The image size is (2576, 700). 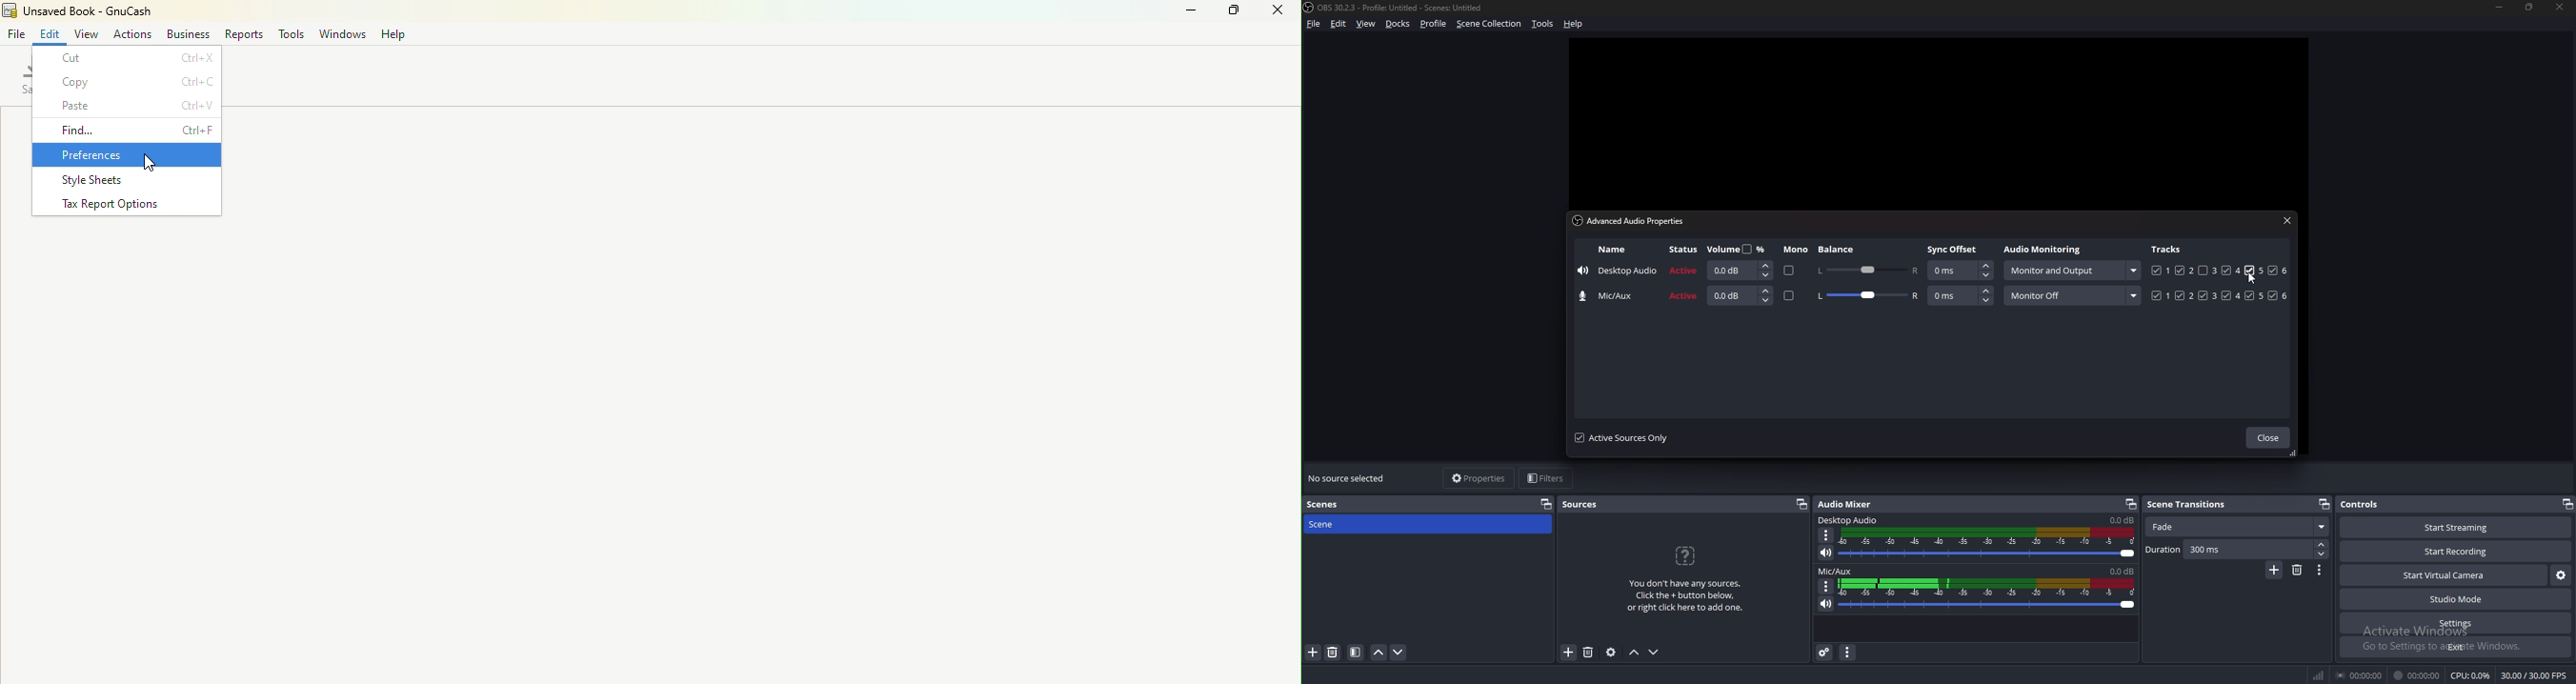 I want to click on add source, so click(x=1568, y=653).